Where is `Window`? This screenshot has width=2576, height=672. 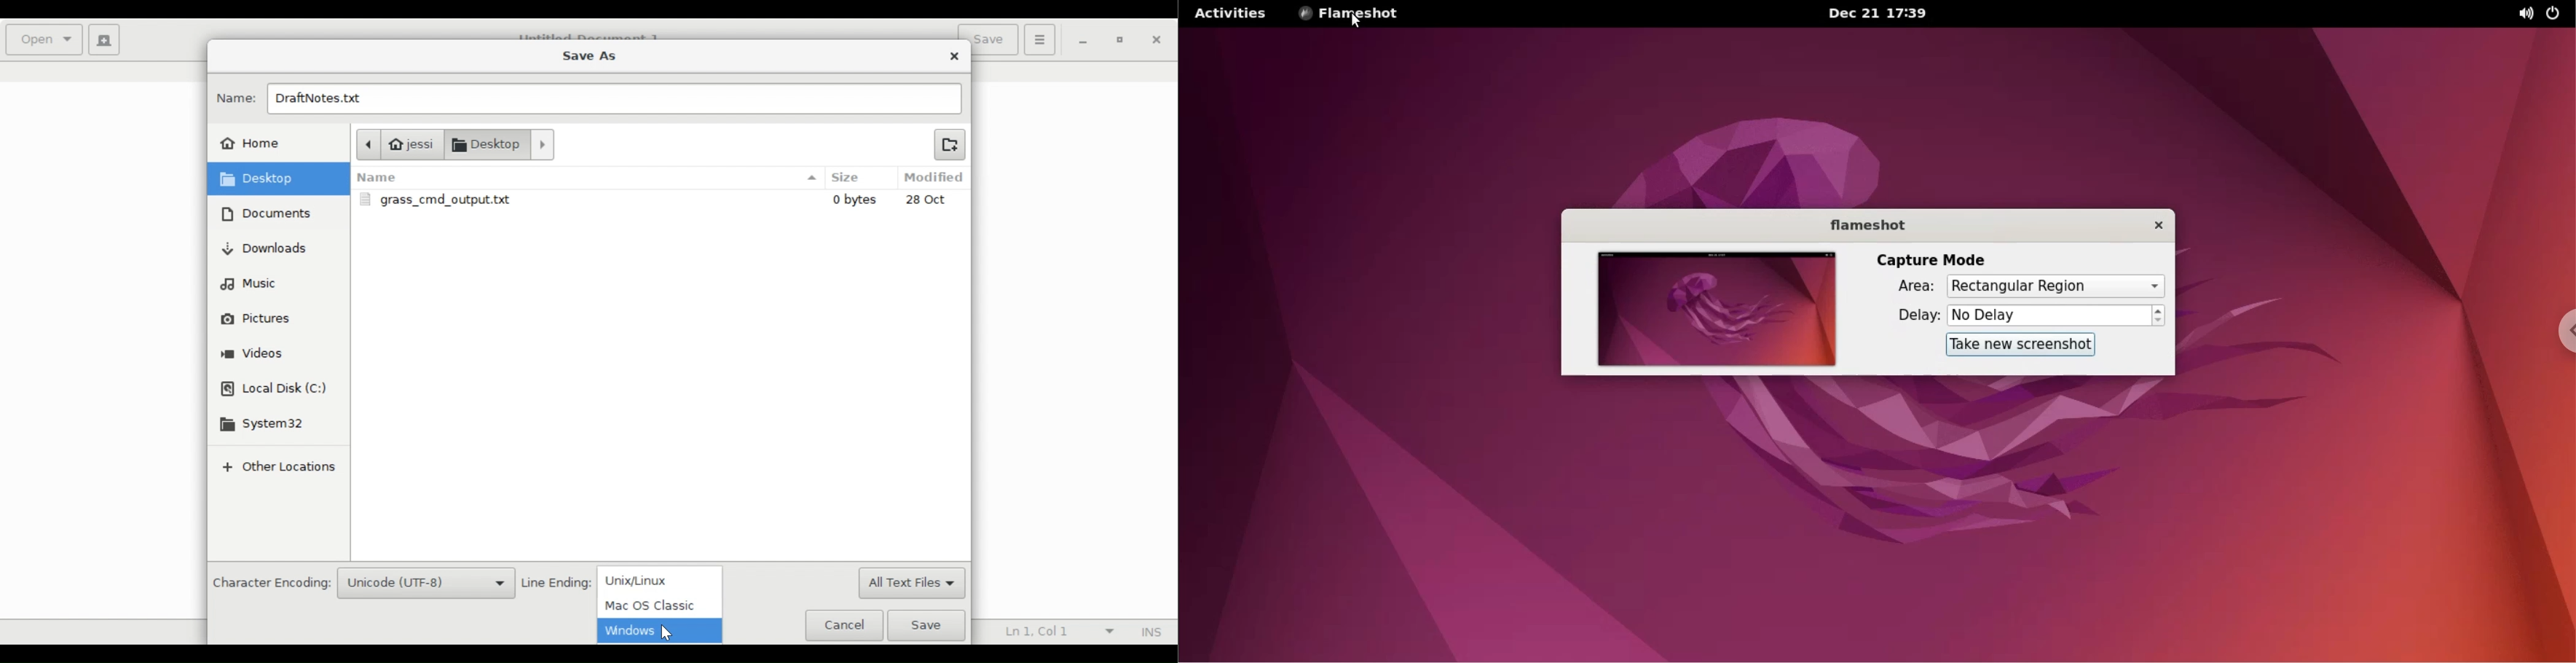
Window is located at coordinates (628, 631).